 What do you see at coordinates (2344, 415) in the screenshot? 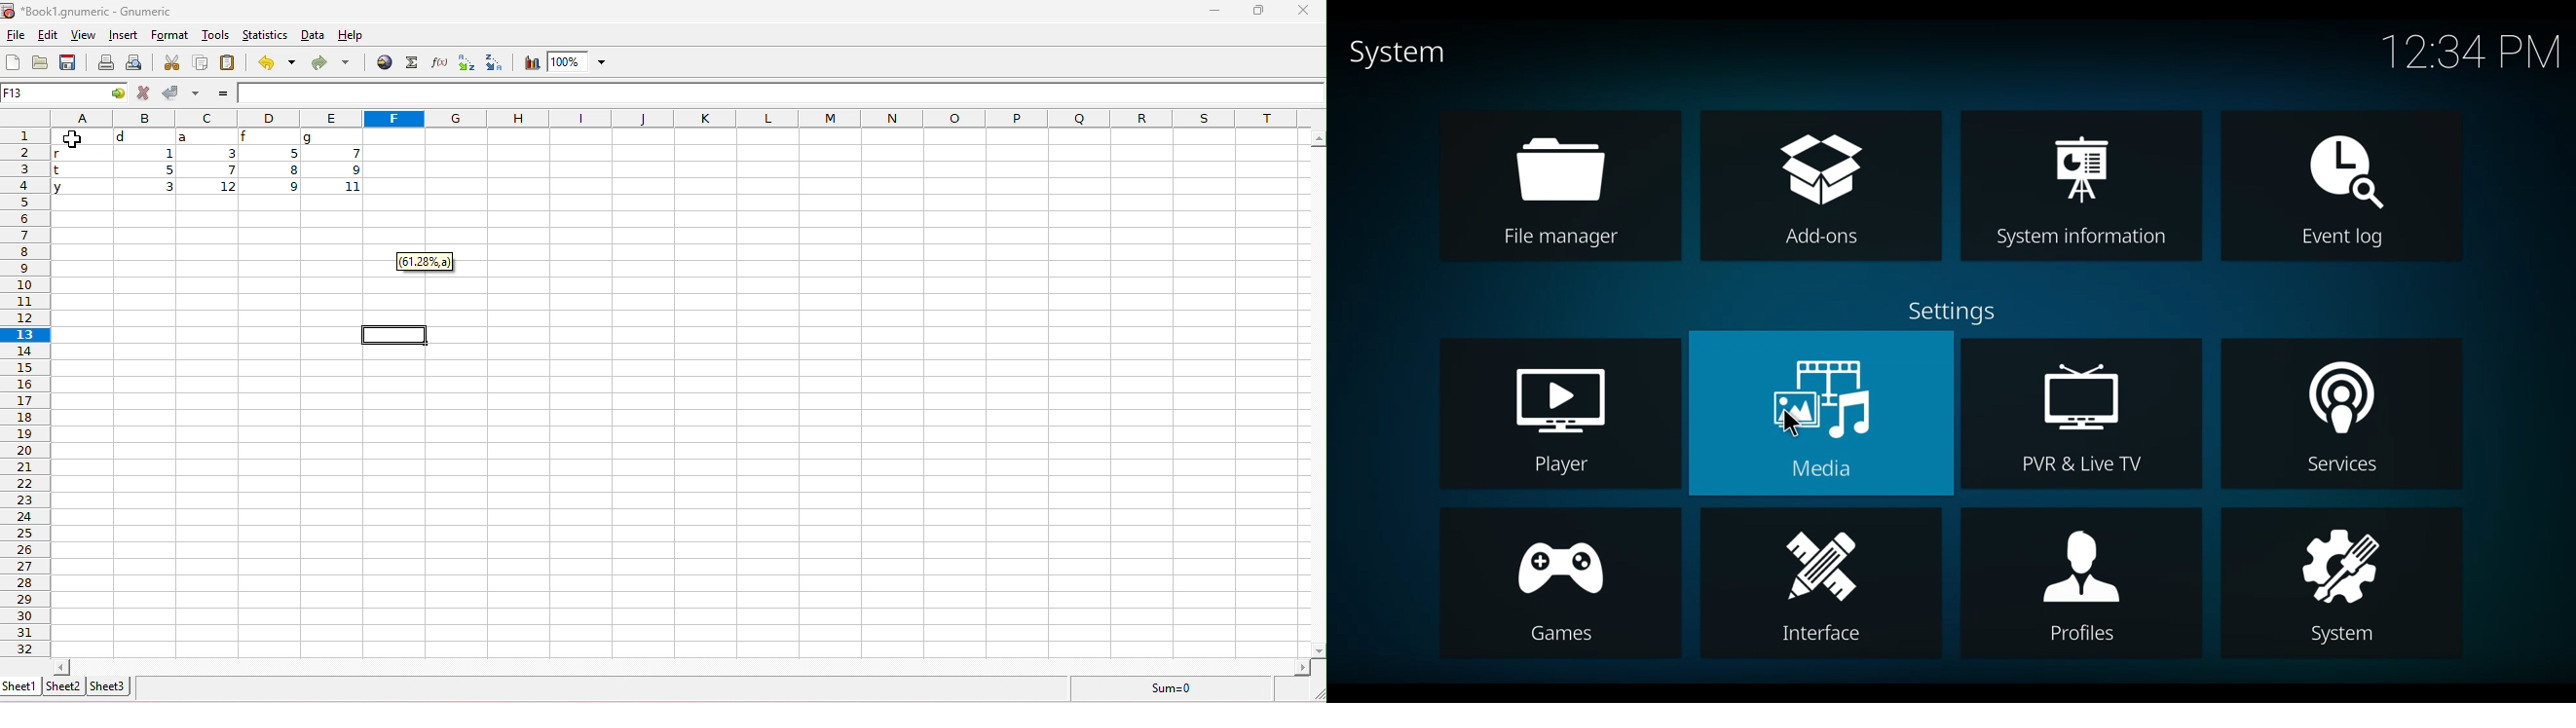
I see `Services` at bounding box center [2344, 415].